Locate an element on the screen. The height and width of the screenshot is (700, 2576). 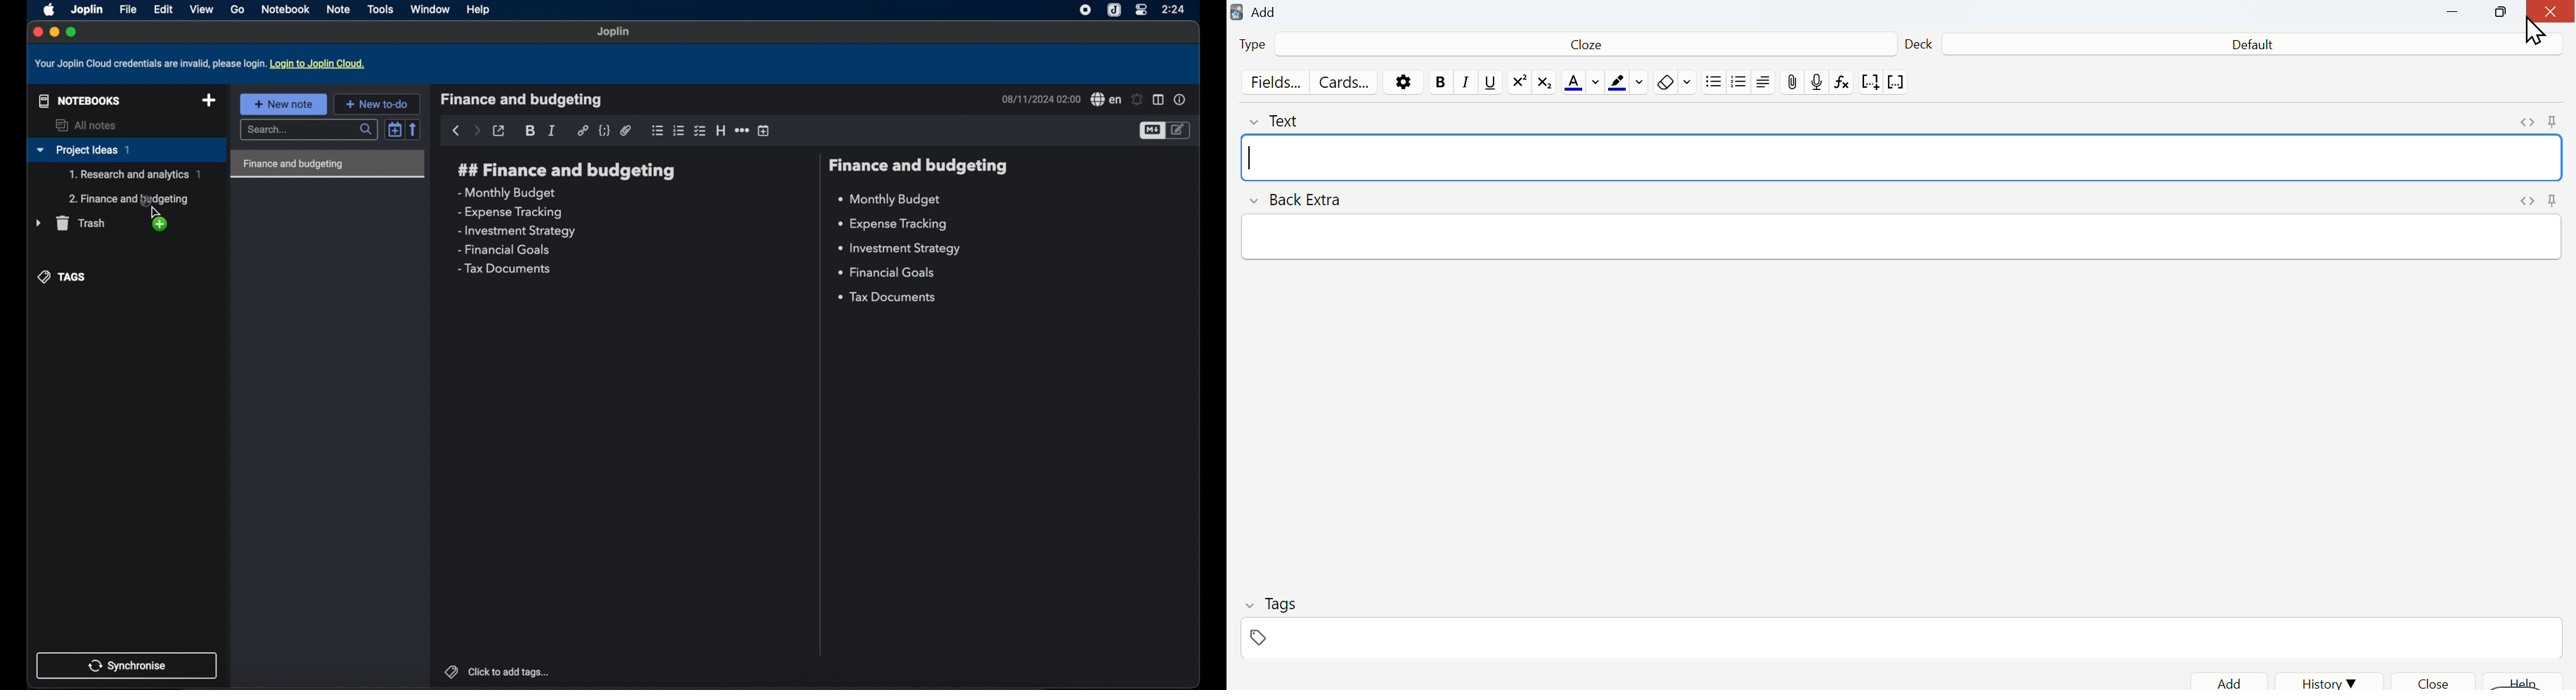
Align is located at coordinates (1767, 84).